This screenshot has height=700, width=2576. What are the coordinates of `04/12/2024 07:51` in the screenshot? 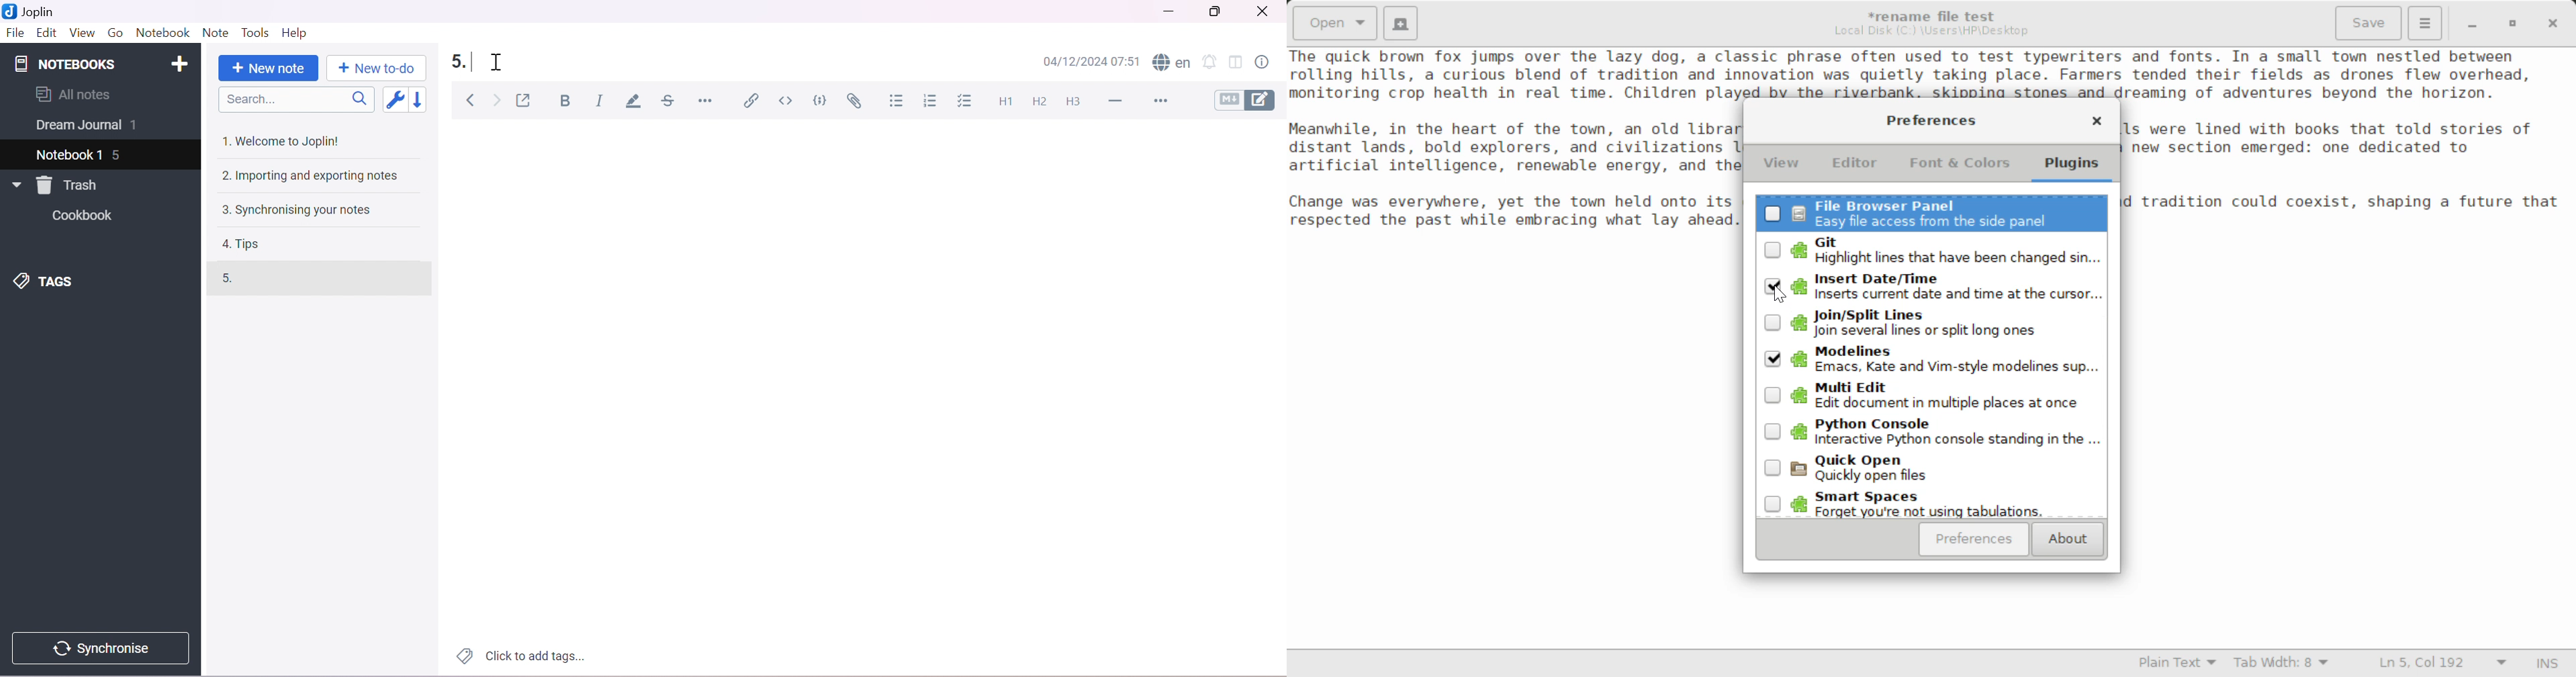 It's located at (1095, 62).